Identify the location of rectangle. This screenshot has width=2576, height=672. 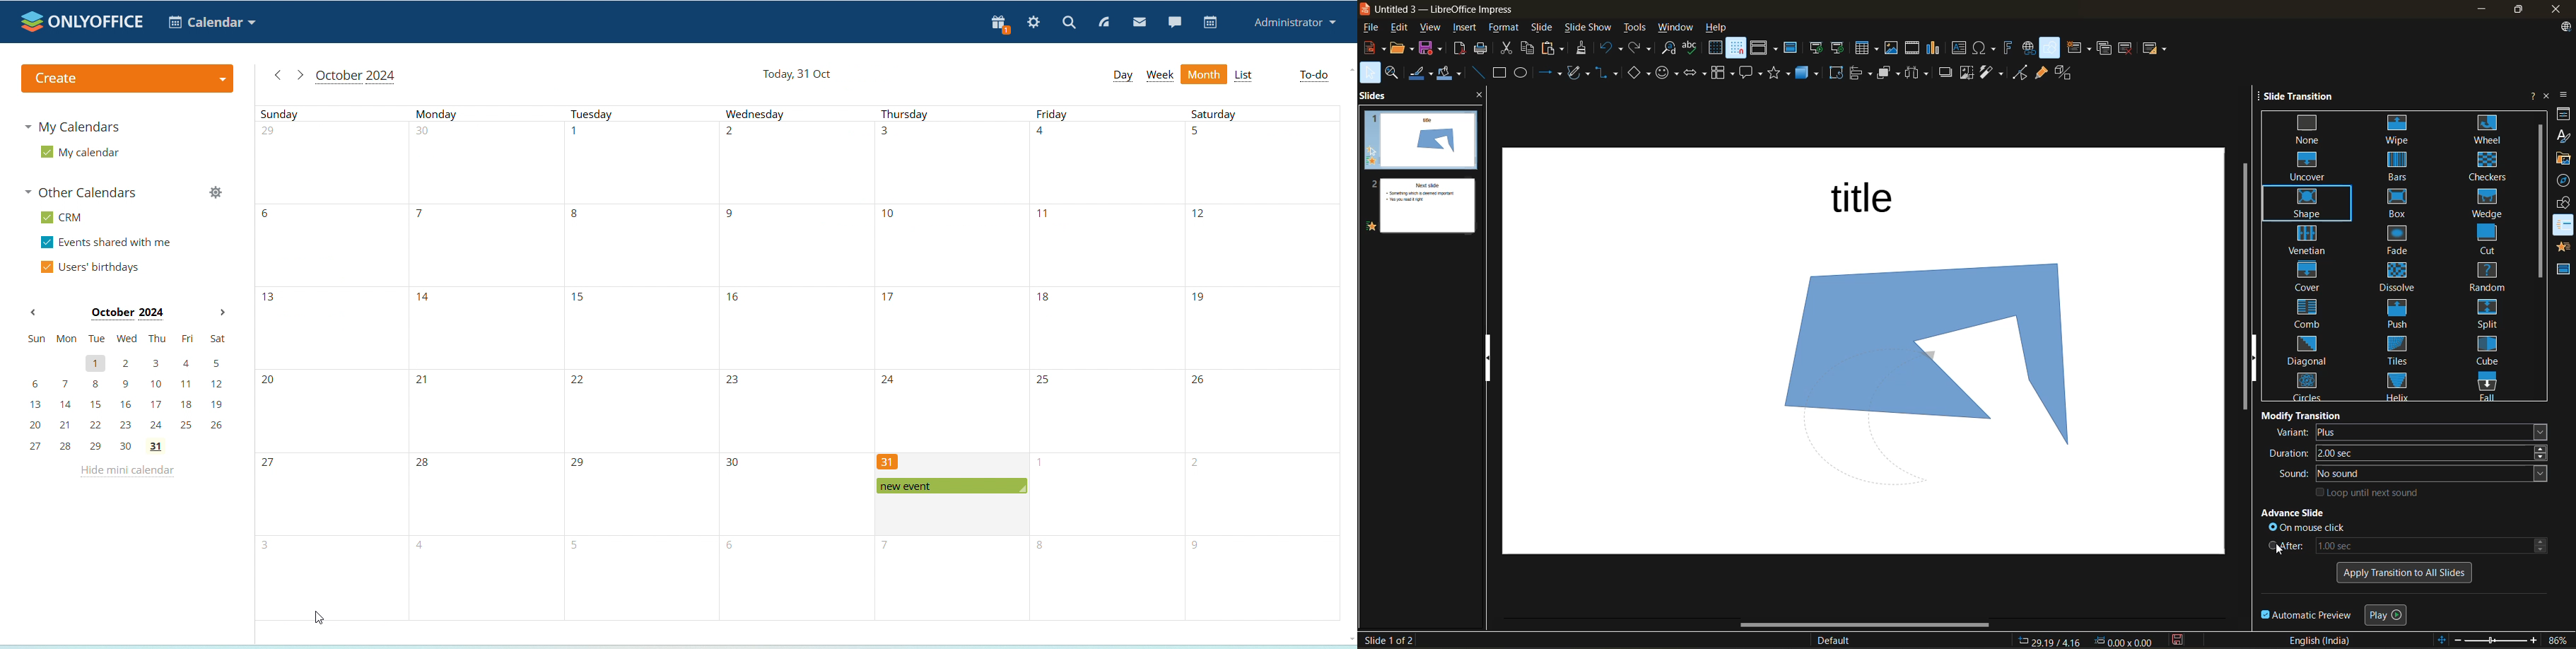
(1500, 73).